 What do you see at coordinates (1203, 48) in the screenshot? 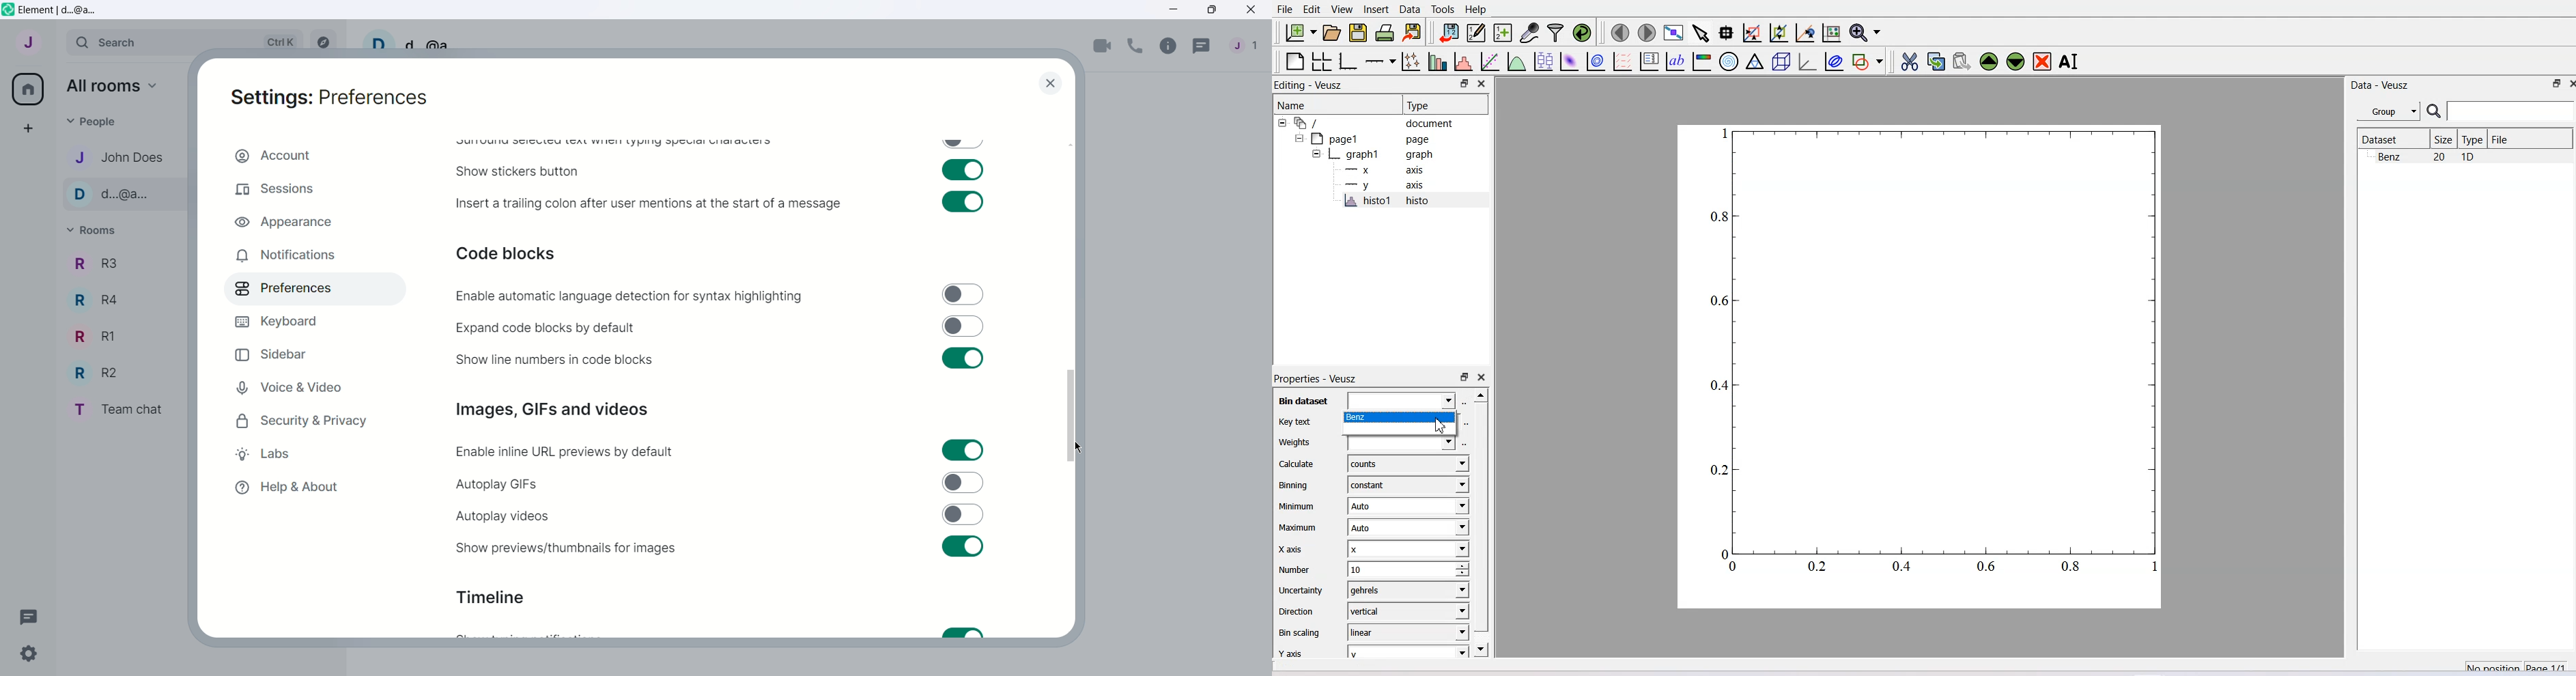
I see `Threads` at bounding box center [1203, 48].